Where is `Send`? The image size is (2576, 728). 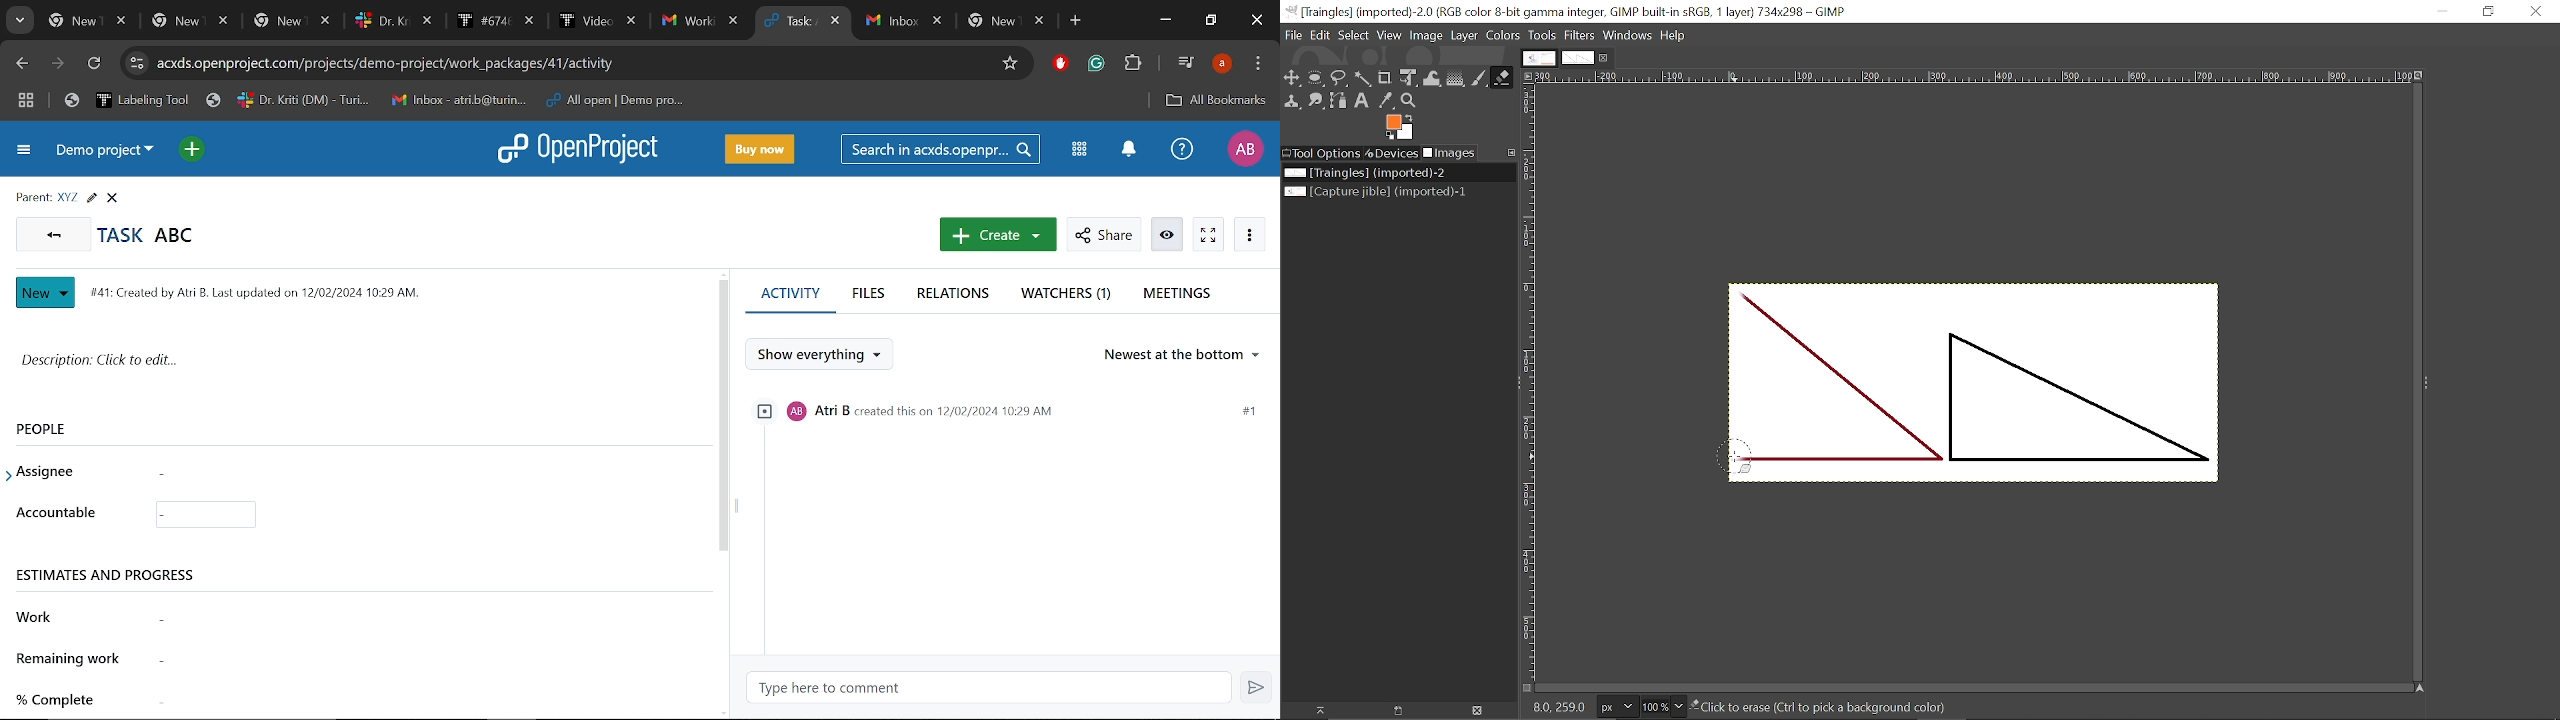 Send is located at coordinates (1256, 688).